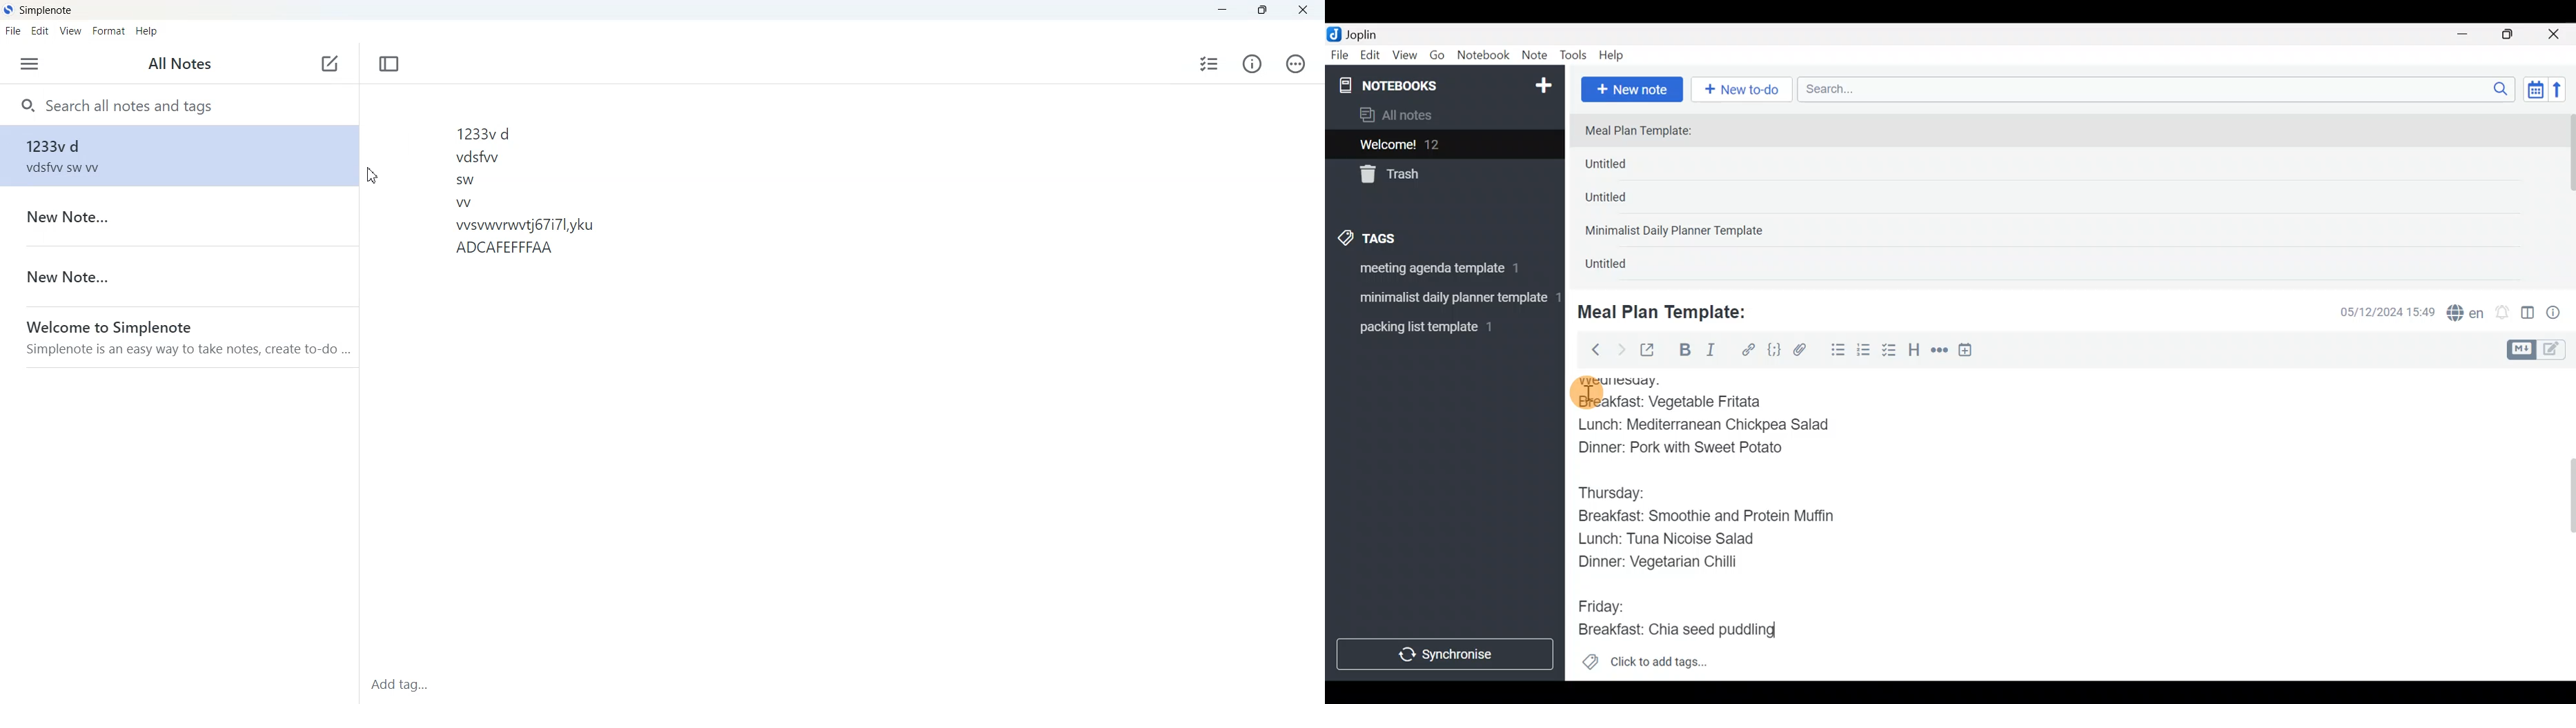 The image size is (2576, 728). What do you see at coordinates (30, 64) in the screenshot?
I see `Menu` at bounding box center [30, 64].